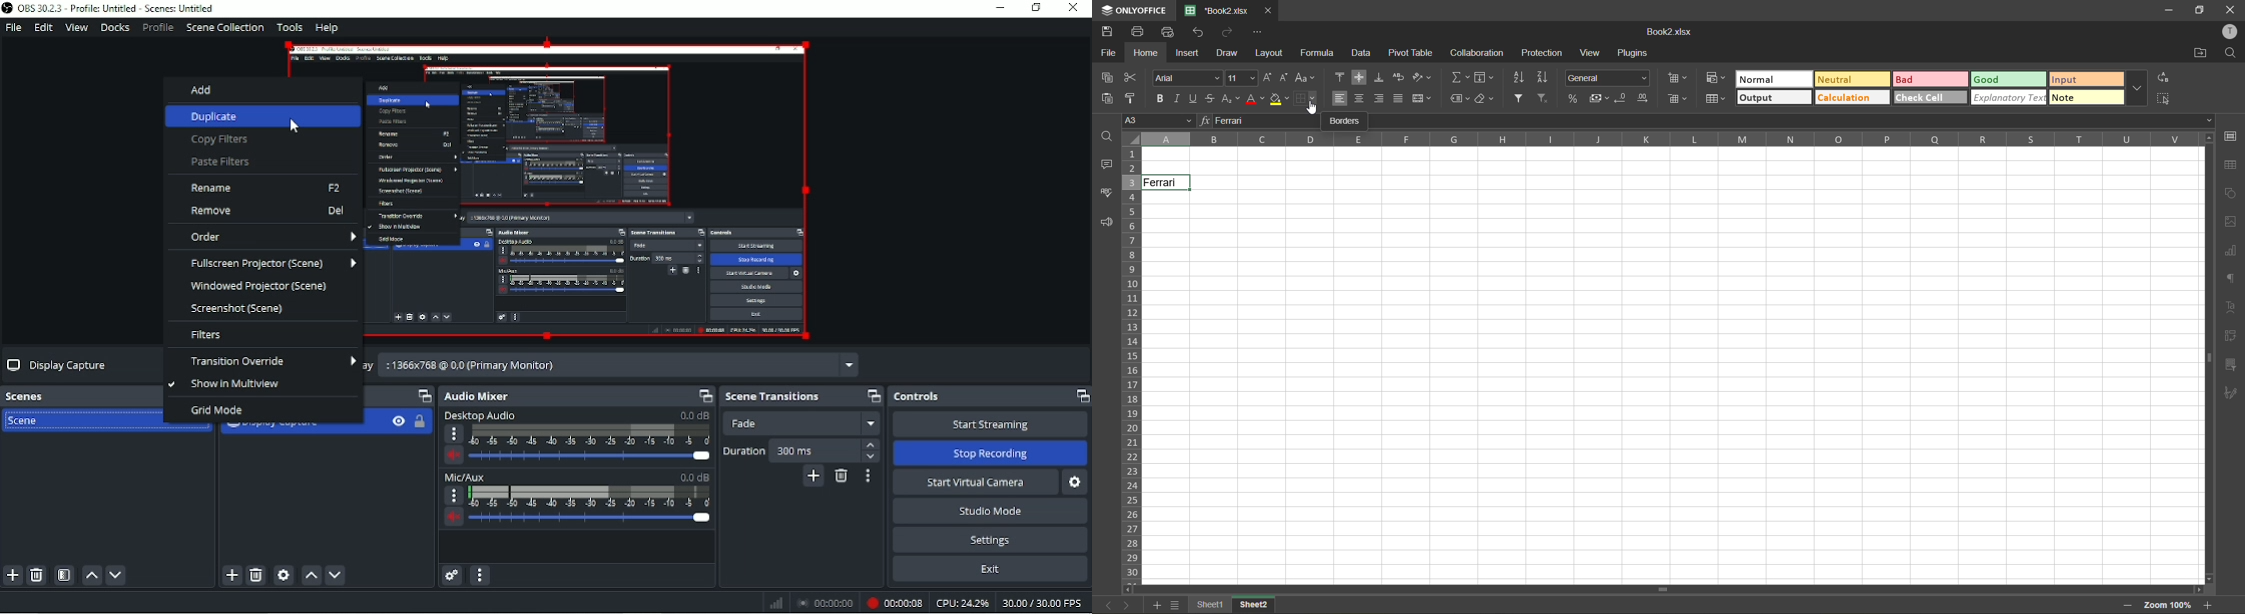 The width and height of the screenshot is (2268, 616). What do you see at coordinates (1132, 77) in the screenshot?
I see `cut` at bounding box center [1132, 77].